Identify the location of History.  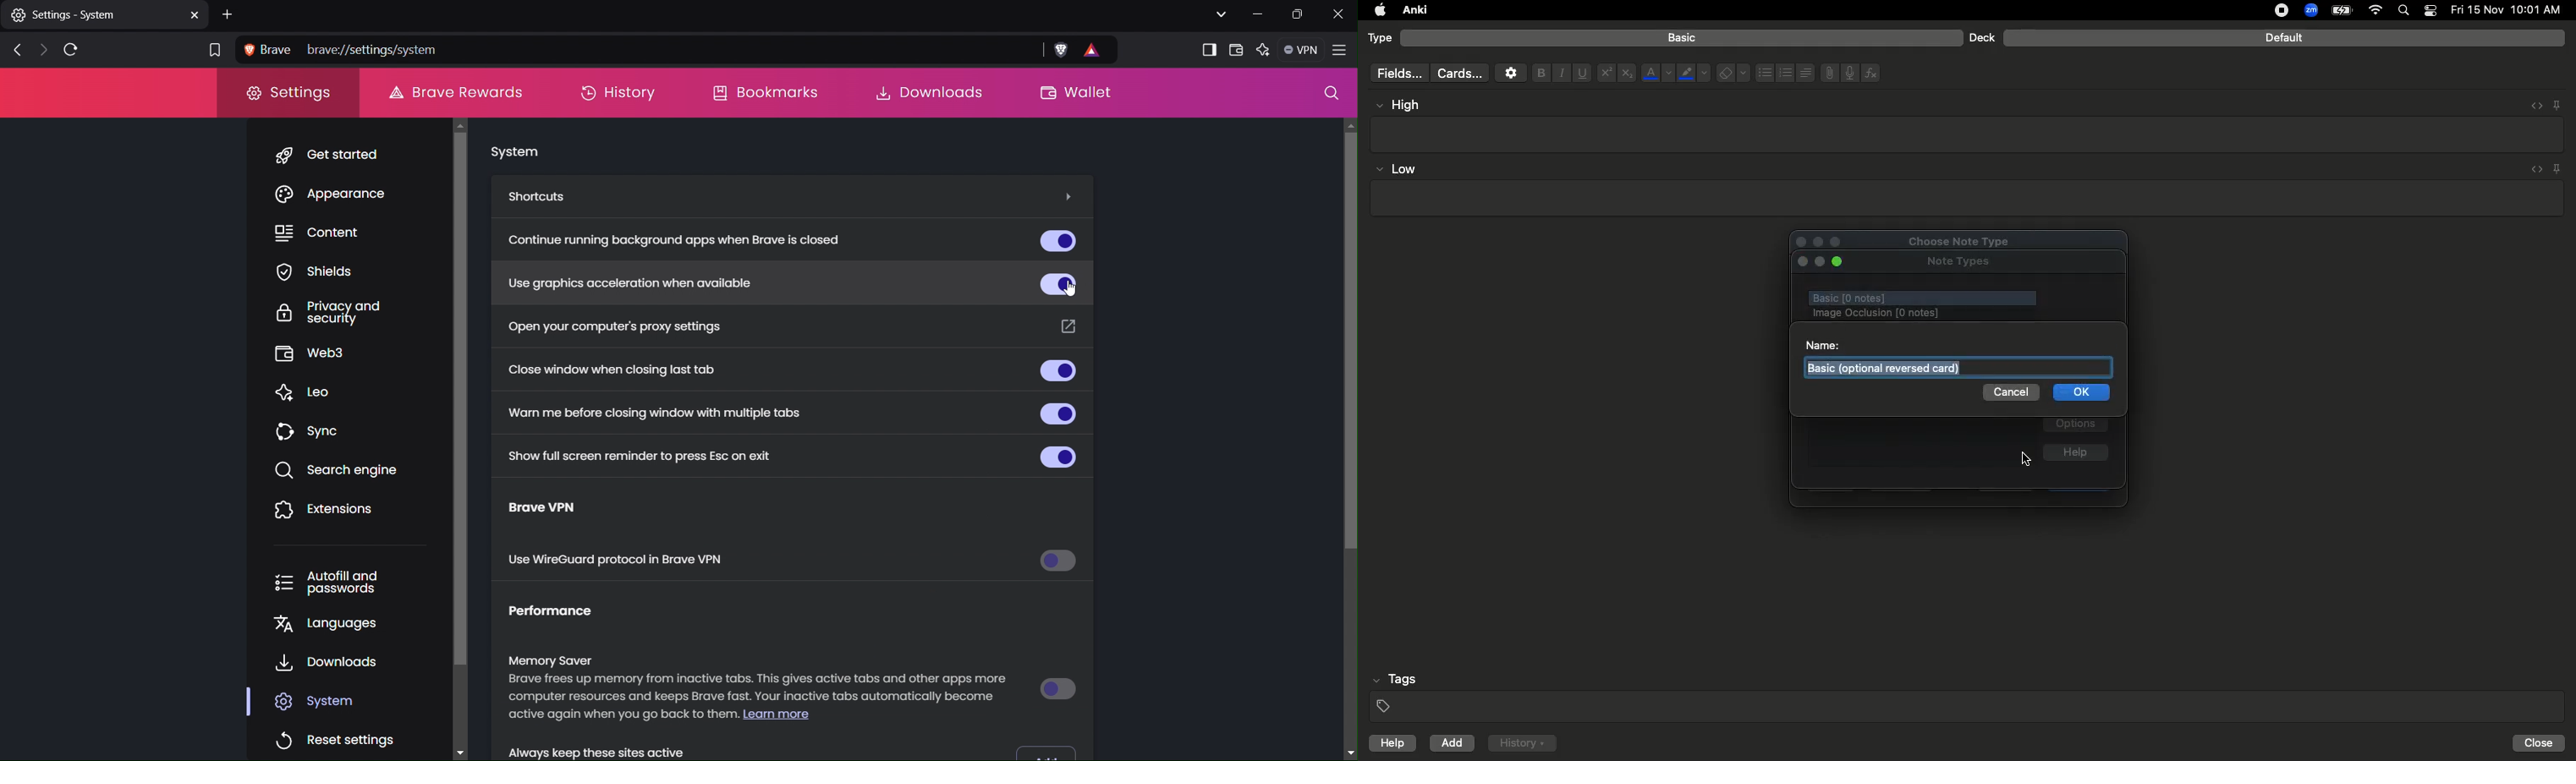
(1522, 743).